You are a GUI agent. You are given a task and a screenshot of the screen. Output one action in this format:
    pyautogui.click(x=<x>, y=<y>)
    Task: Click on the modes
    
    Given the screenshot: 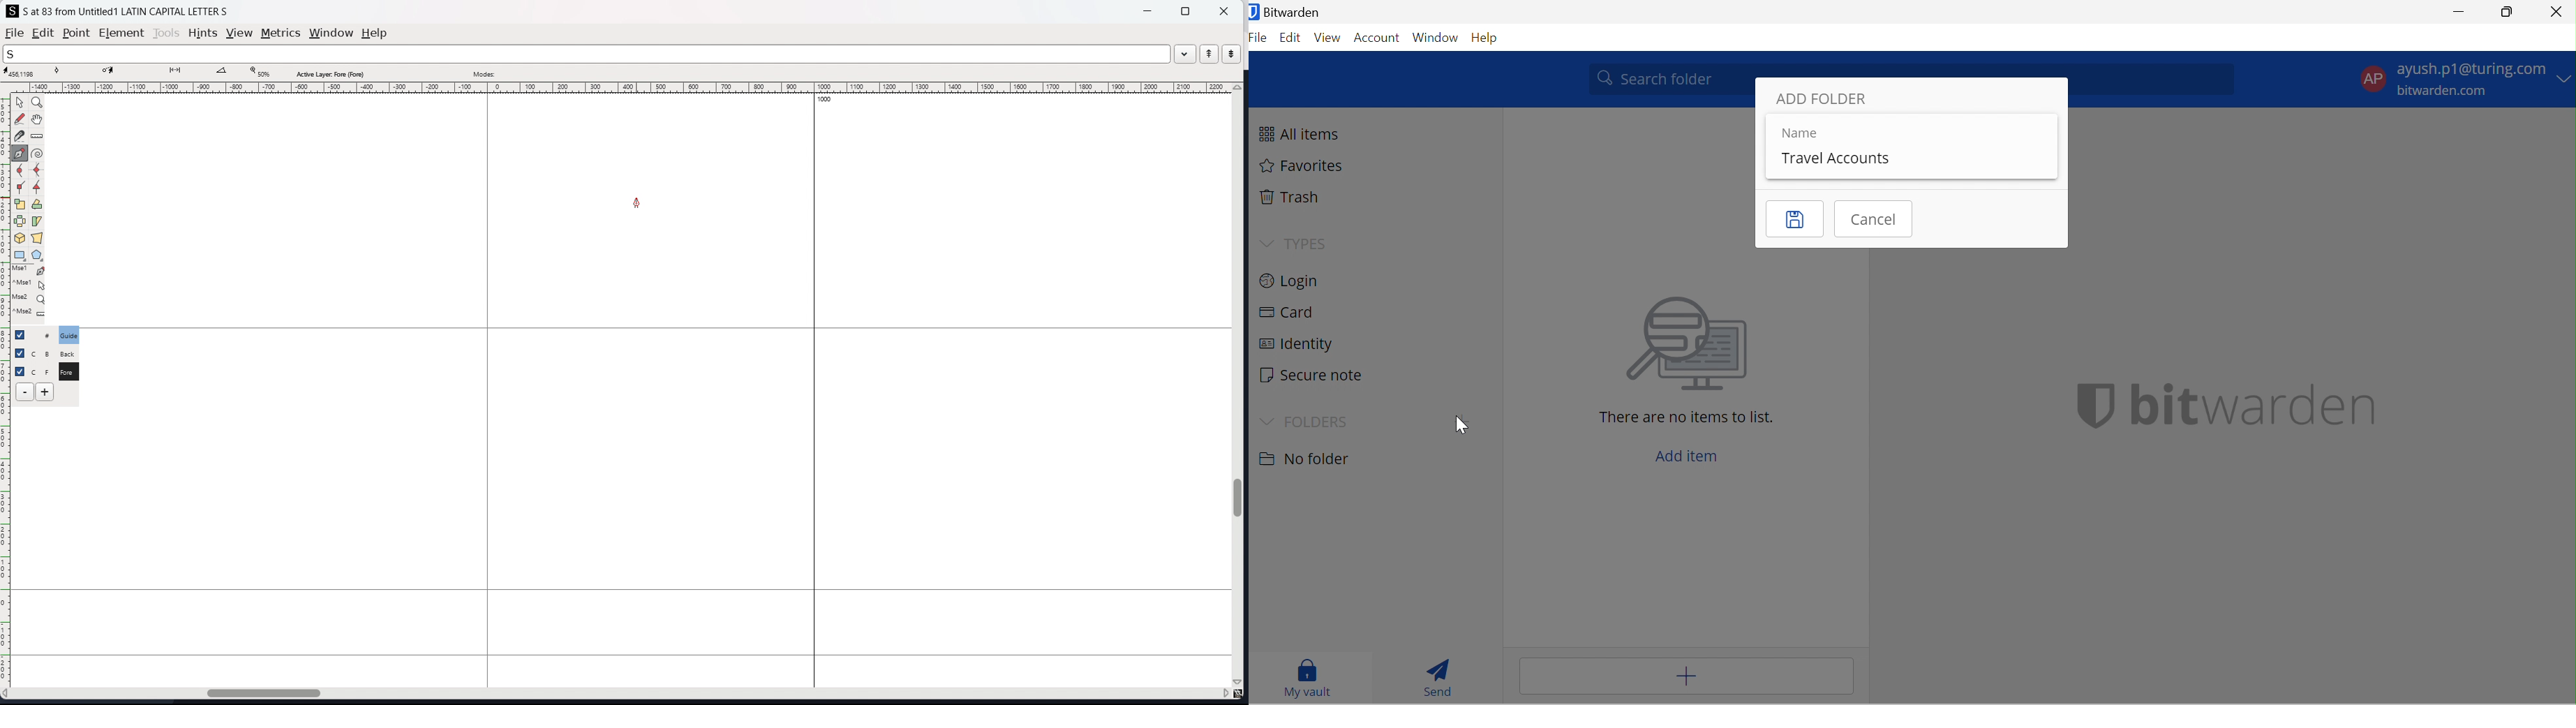 What is the action you would take?
    pyautogui.click(x=484, y=73)
    